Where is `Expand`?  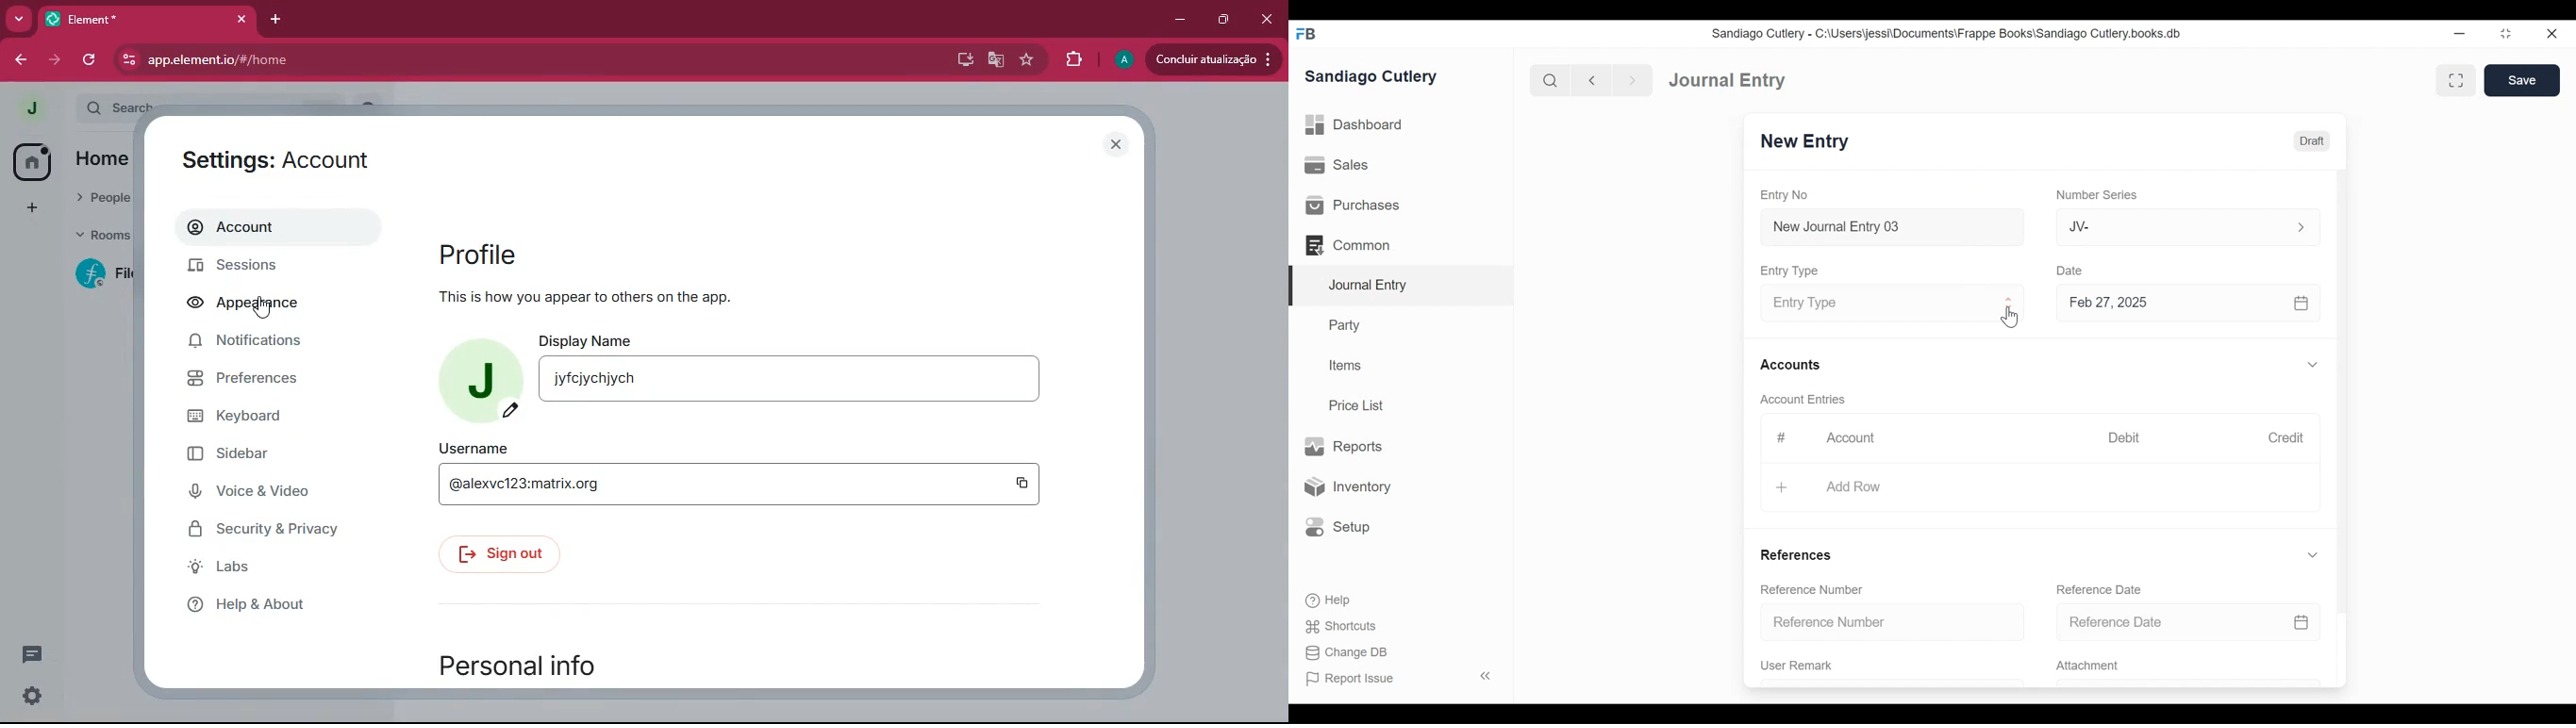 Expand is located at coordinates (2010, 304).